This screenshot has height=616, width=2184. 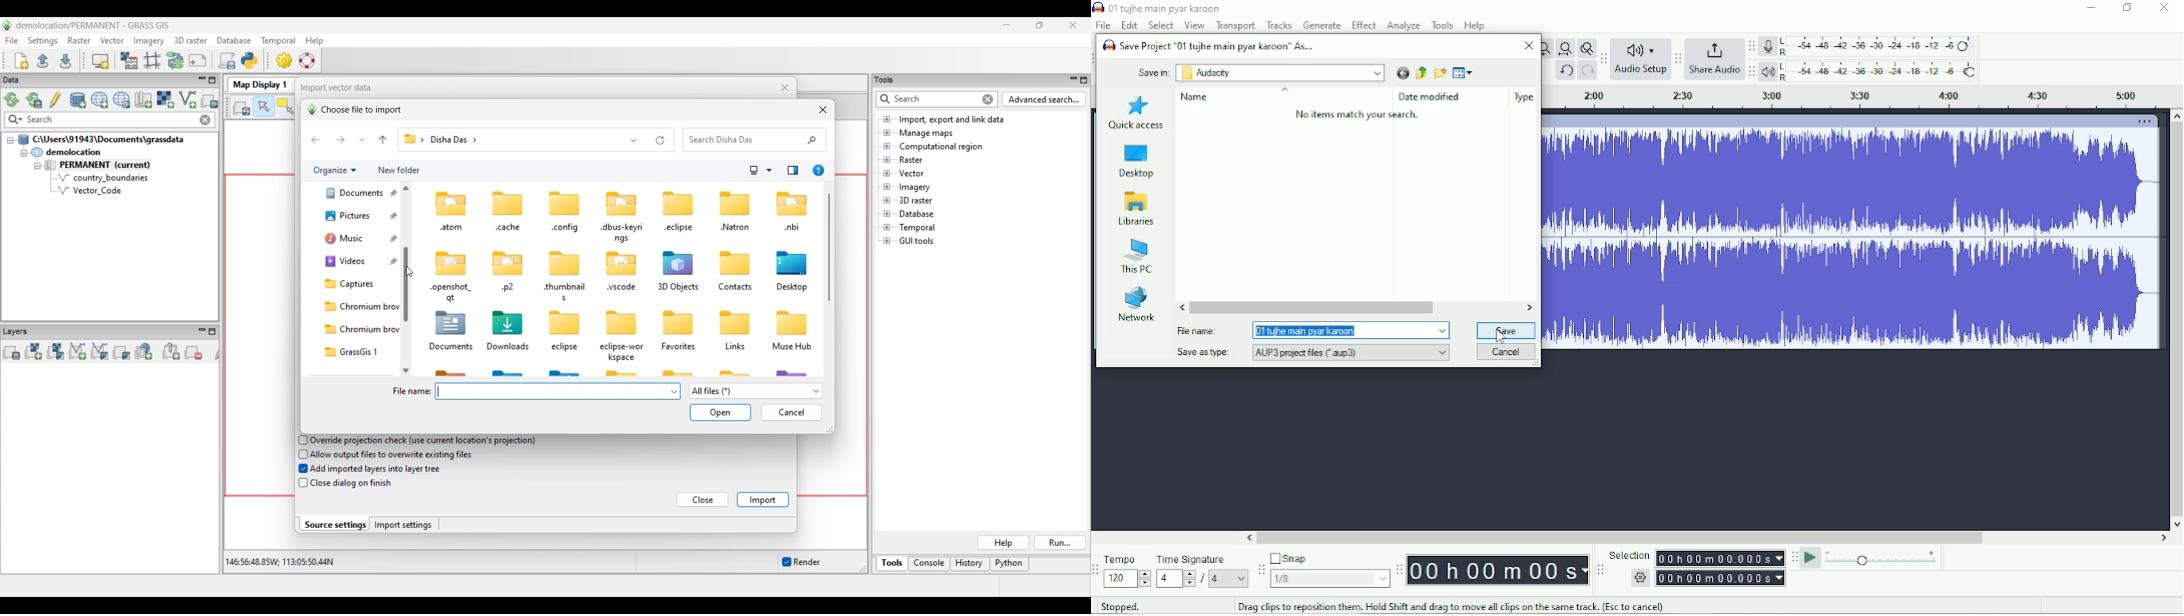 I want to click on Console, so click(x=930, y=565).